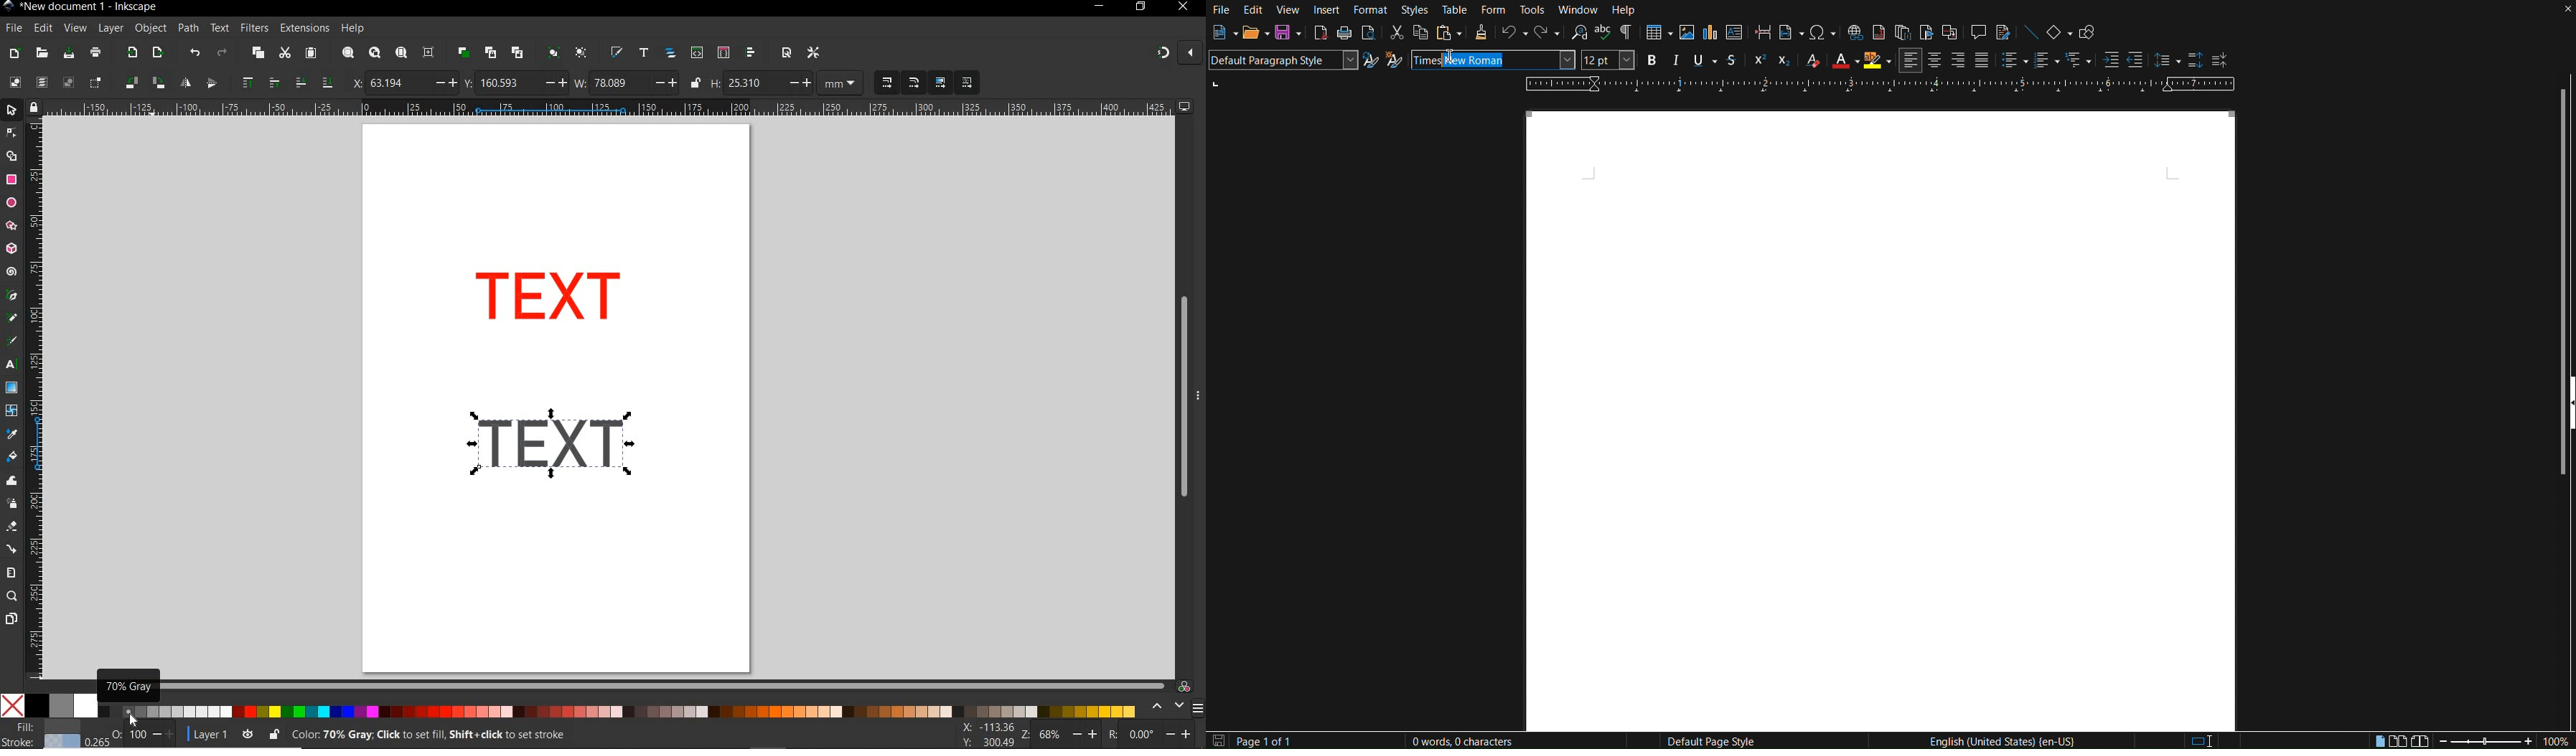  Describe the element at coordinates (1396, 61) in the screenshot. I see `New Style from Selection` at that location.